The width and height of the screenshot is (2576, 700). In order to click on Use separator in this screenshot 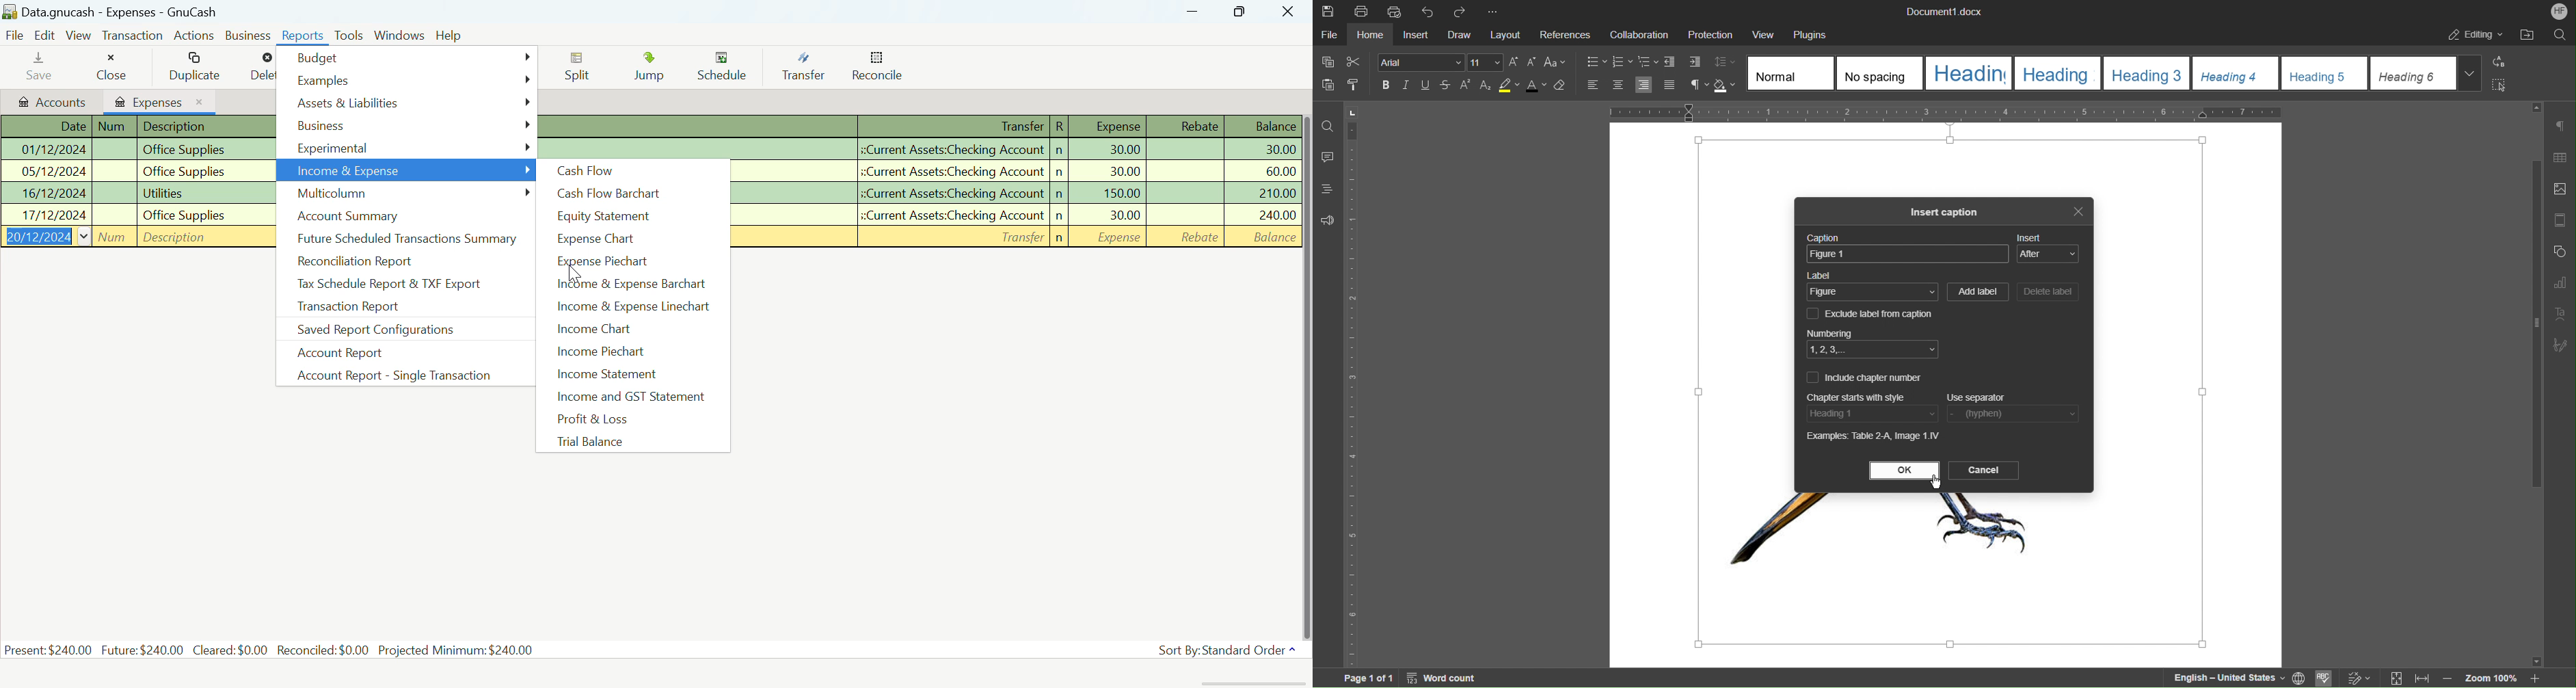, I will do `click(1976, 399)`.